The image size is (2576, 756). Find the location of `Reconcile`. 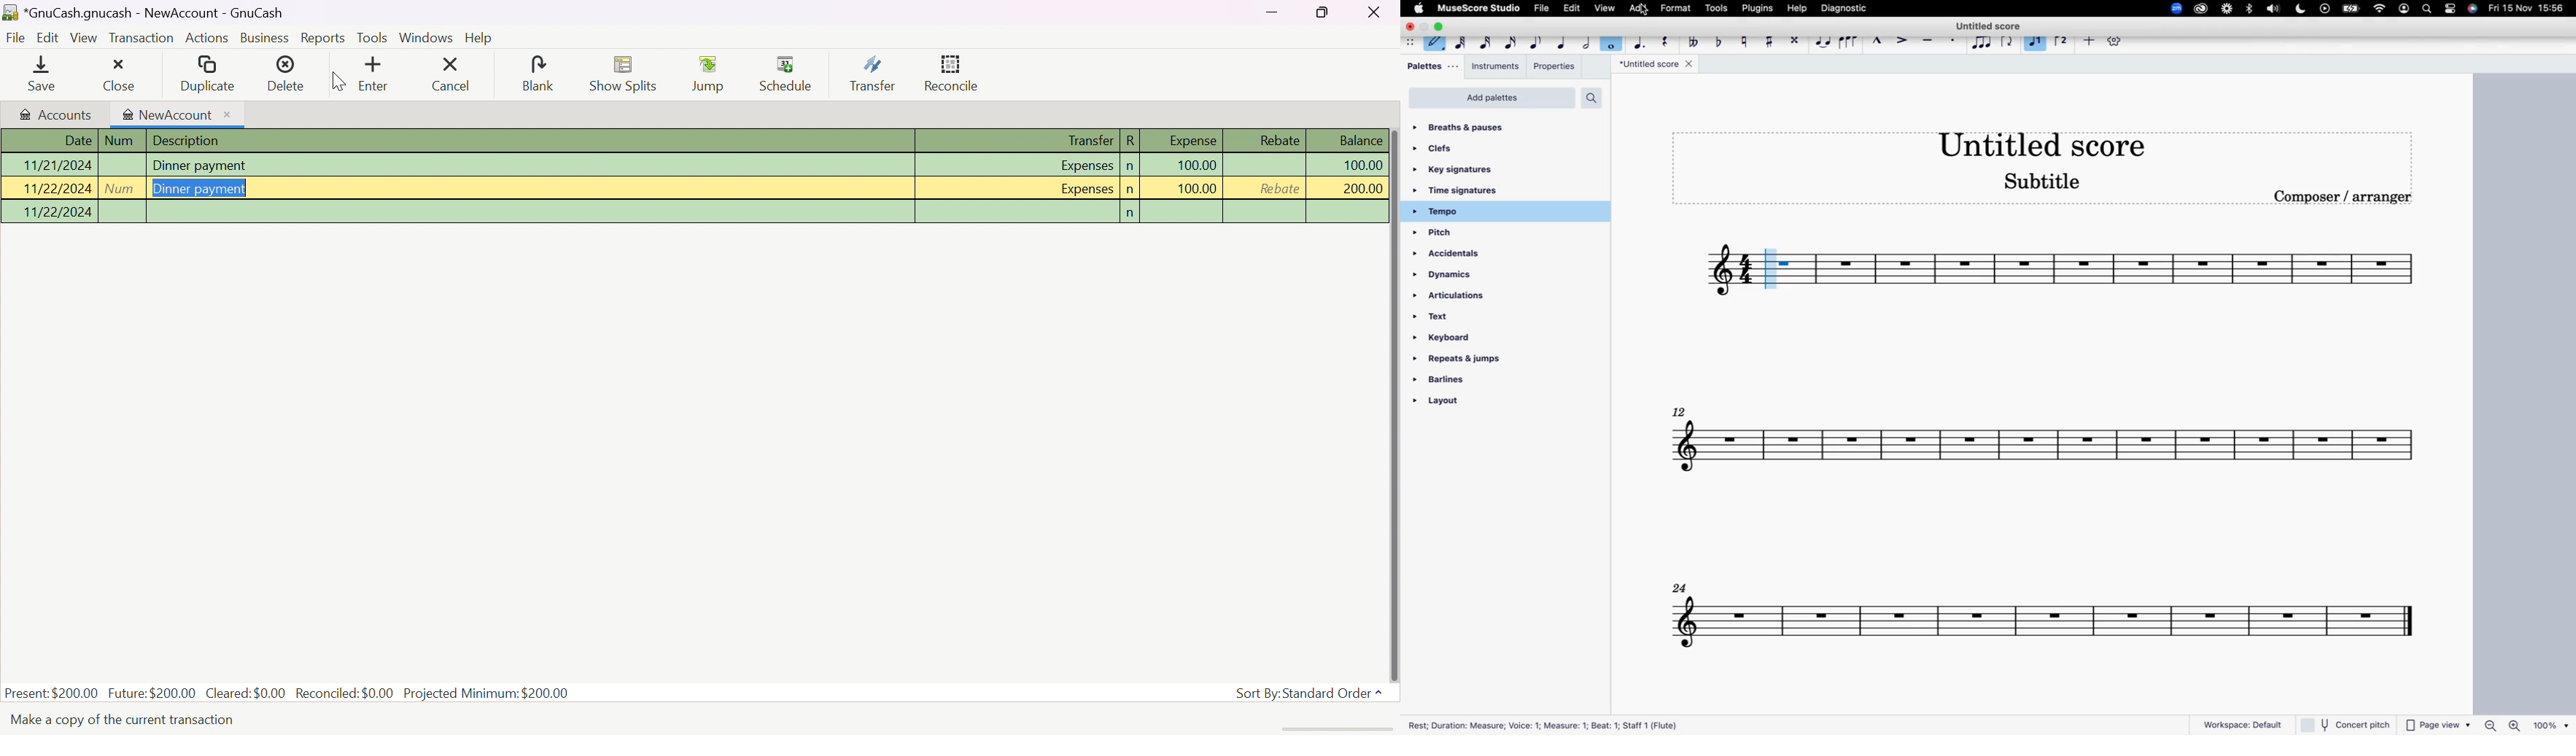

Reconcile is located at coordinates (953, 71).